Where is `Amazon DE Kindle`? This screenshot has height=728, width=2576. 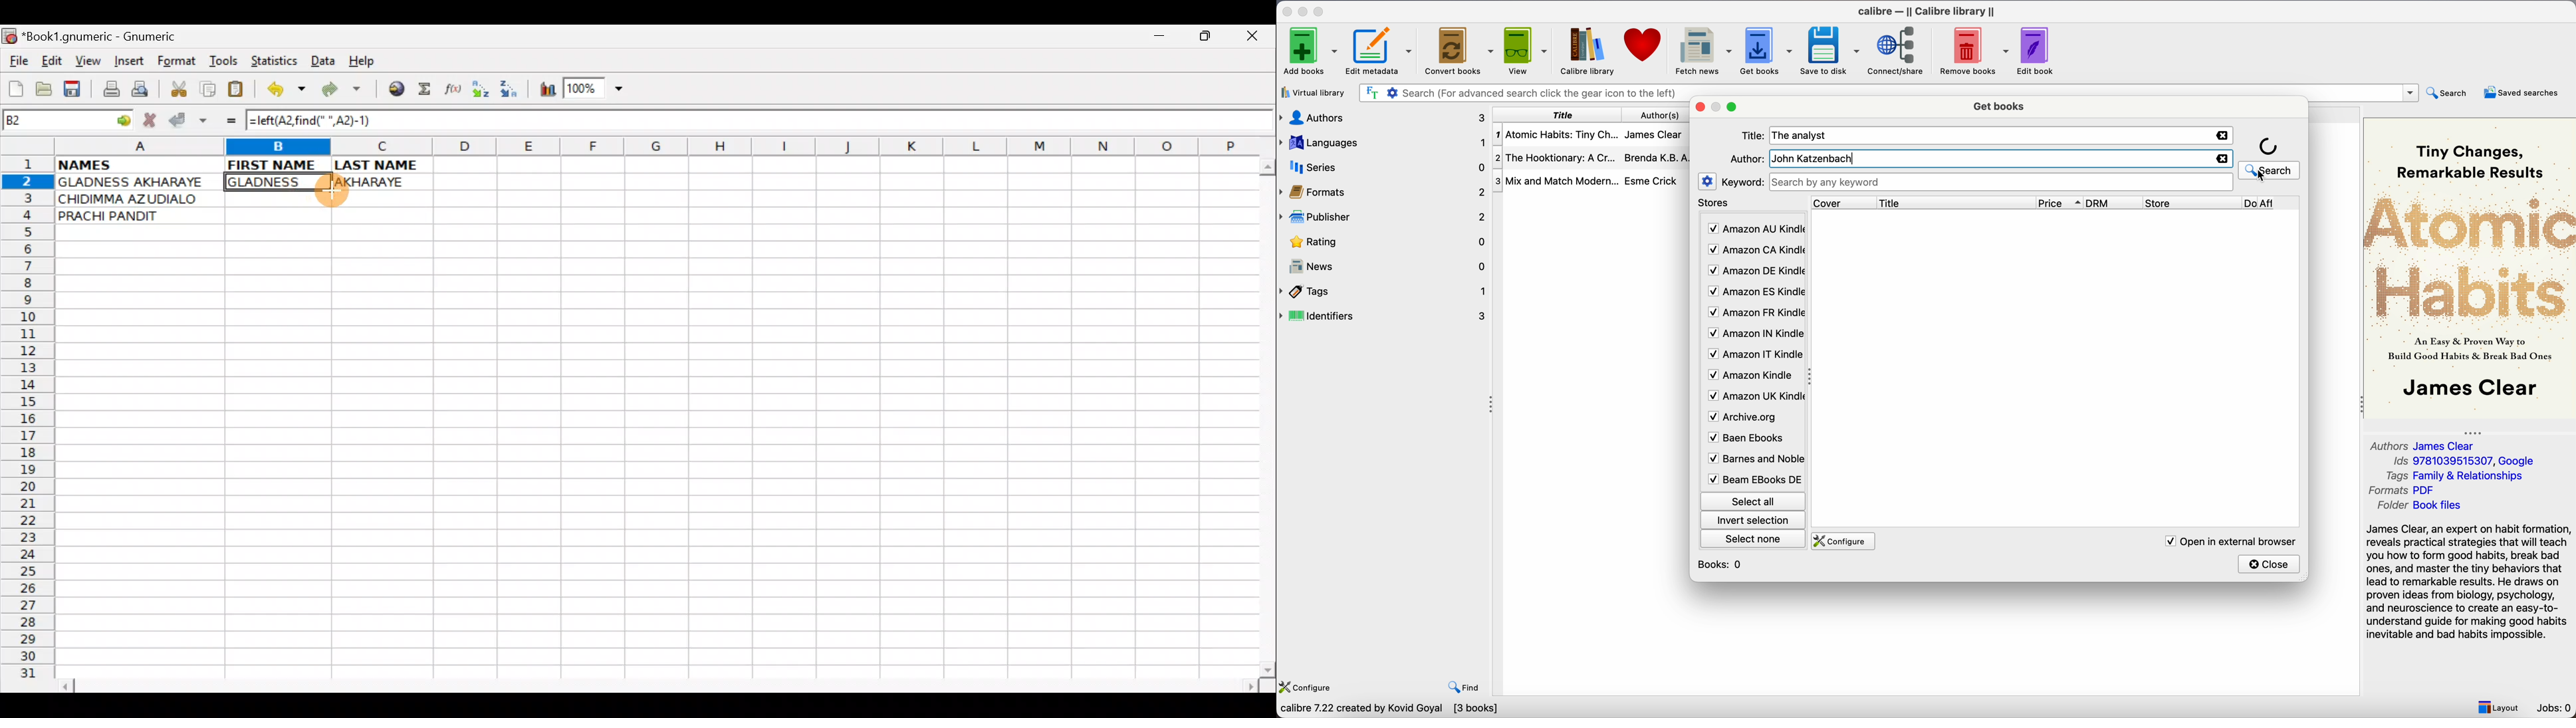 Amazon DE Kindle is located at coordinates (1755, 272).